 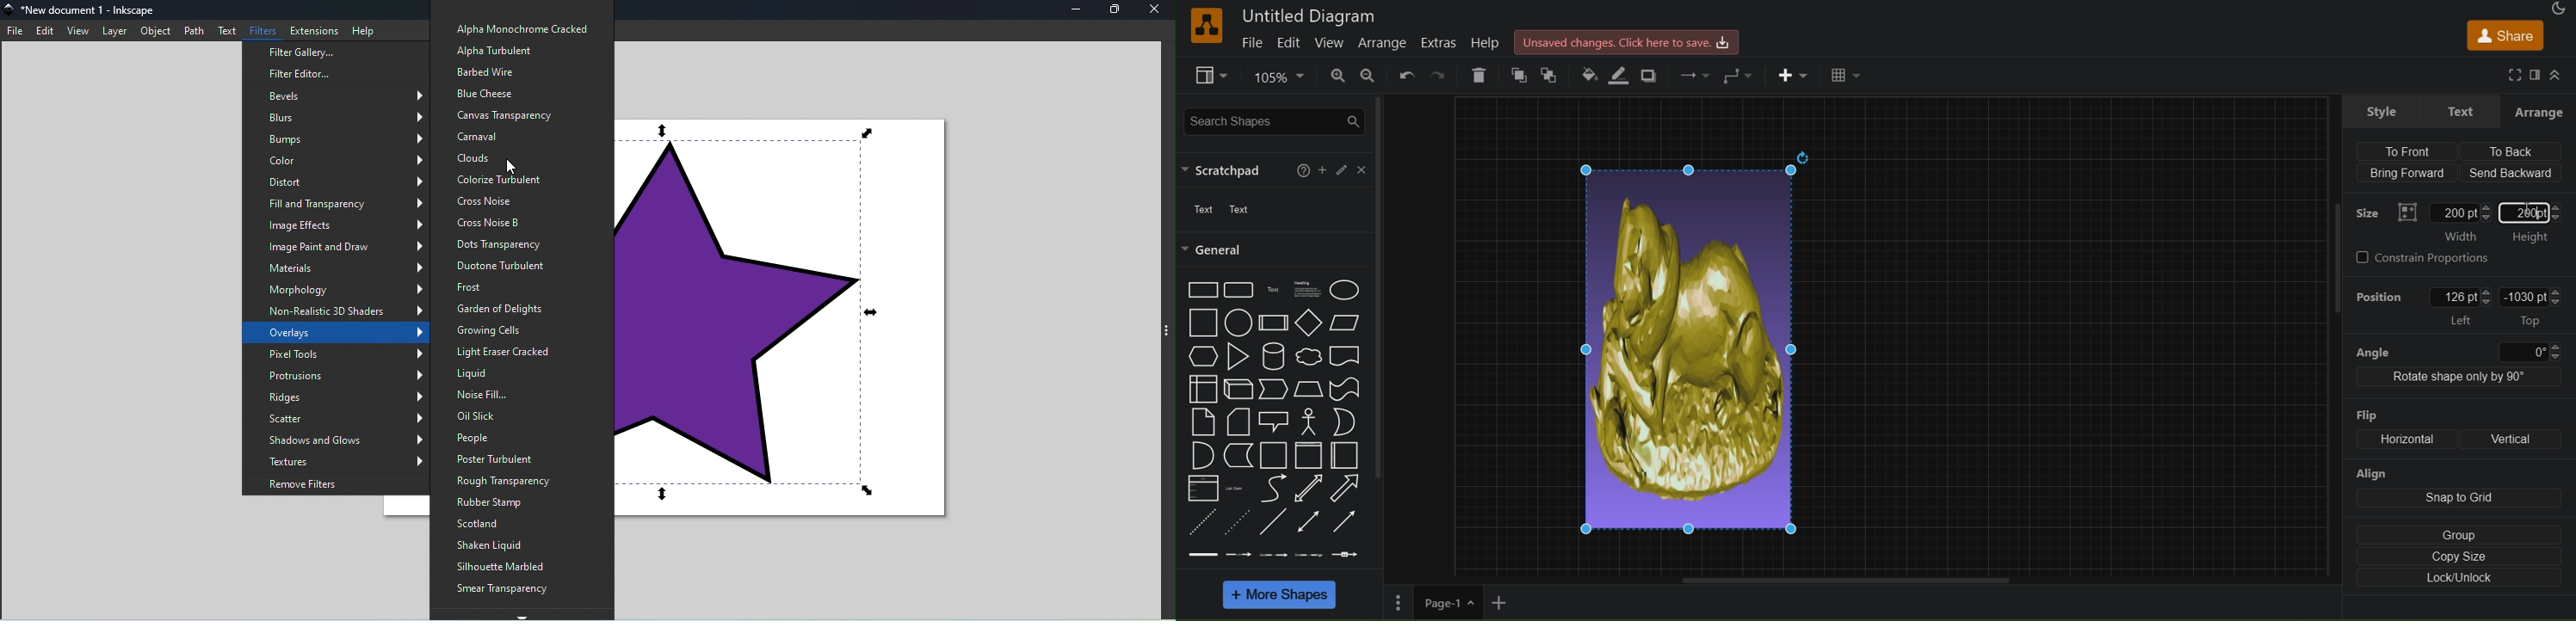 What do you see at coordinates (342, 440) in the screenshot?
I see `Shadows and Glows` at bounding box center [342, 440].